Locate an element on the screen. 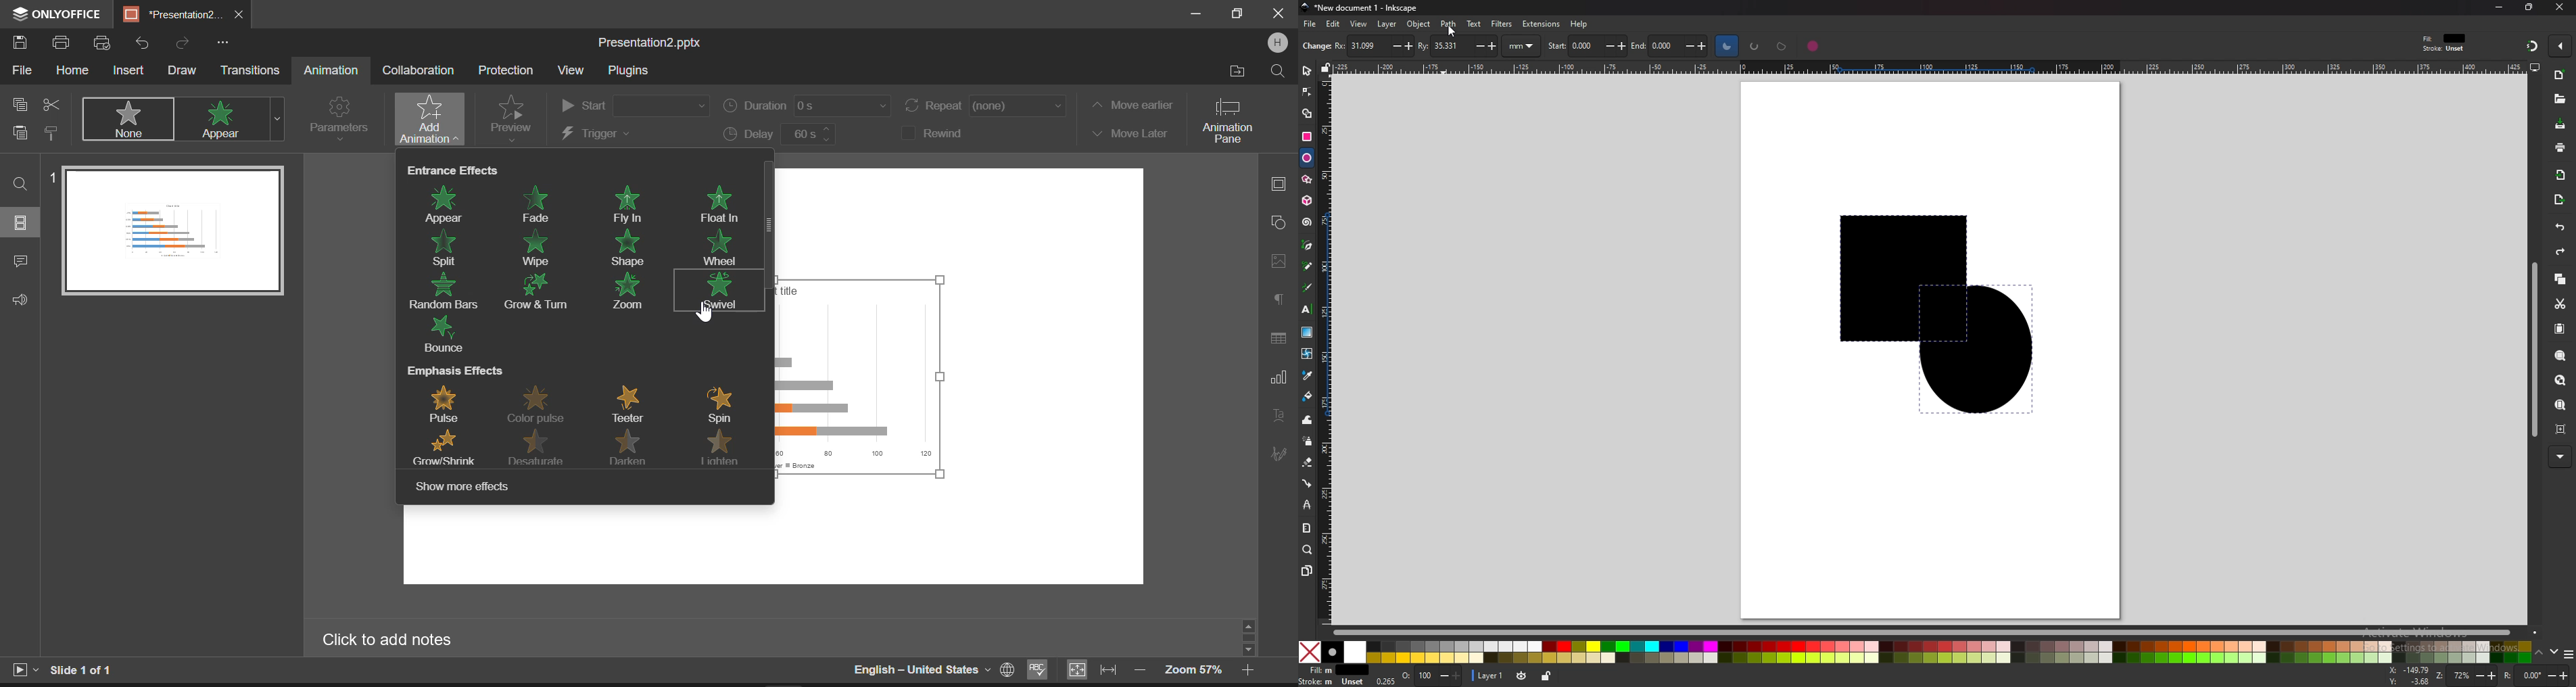  GrowShrink is located at coordinates (445, 448).